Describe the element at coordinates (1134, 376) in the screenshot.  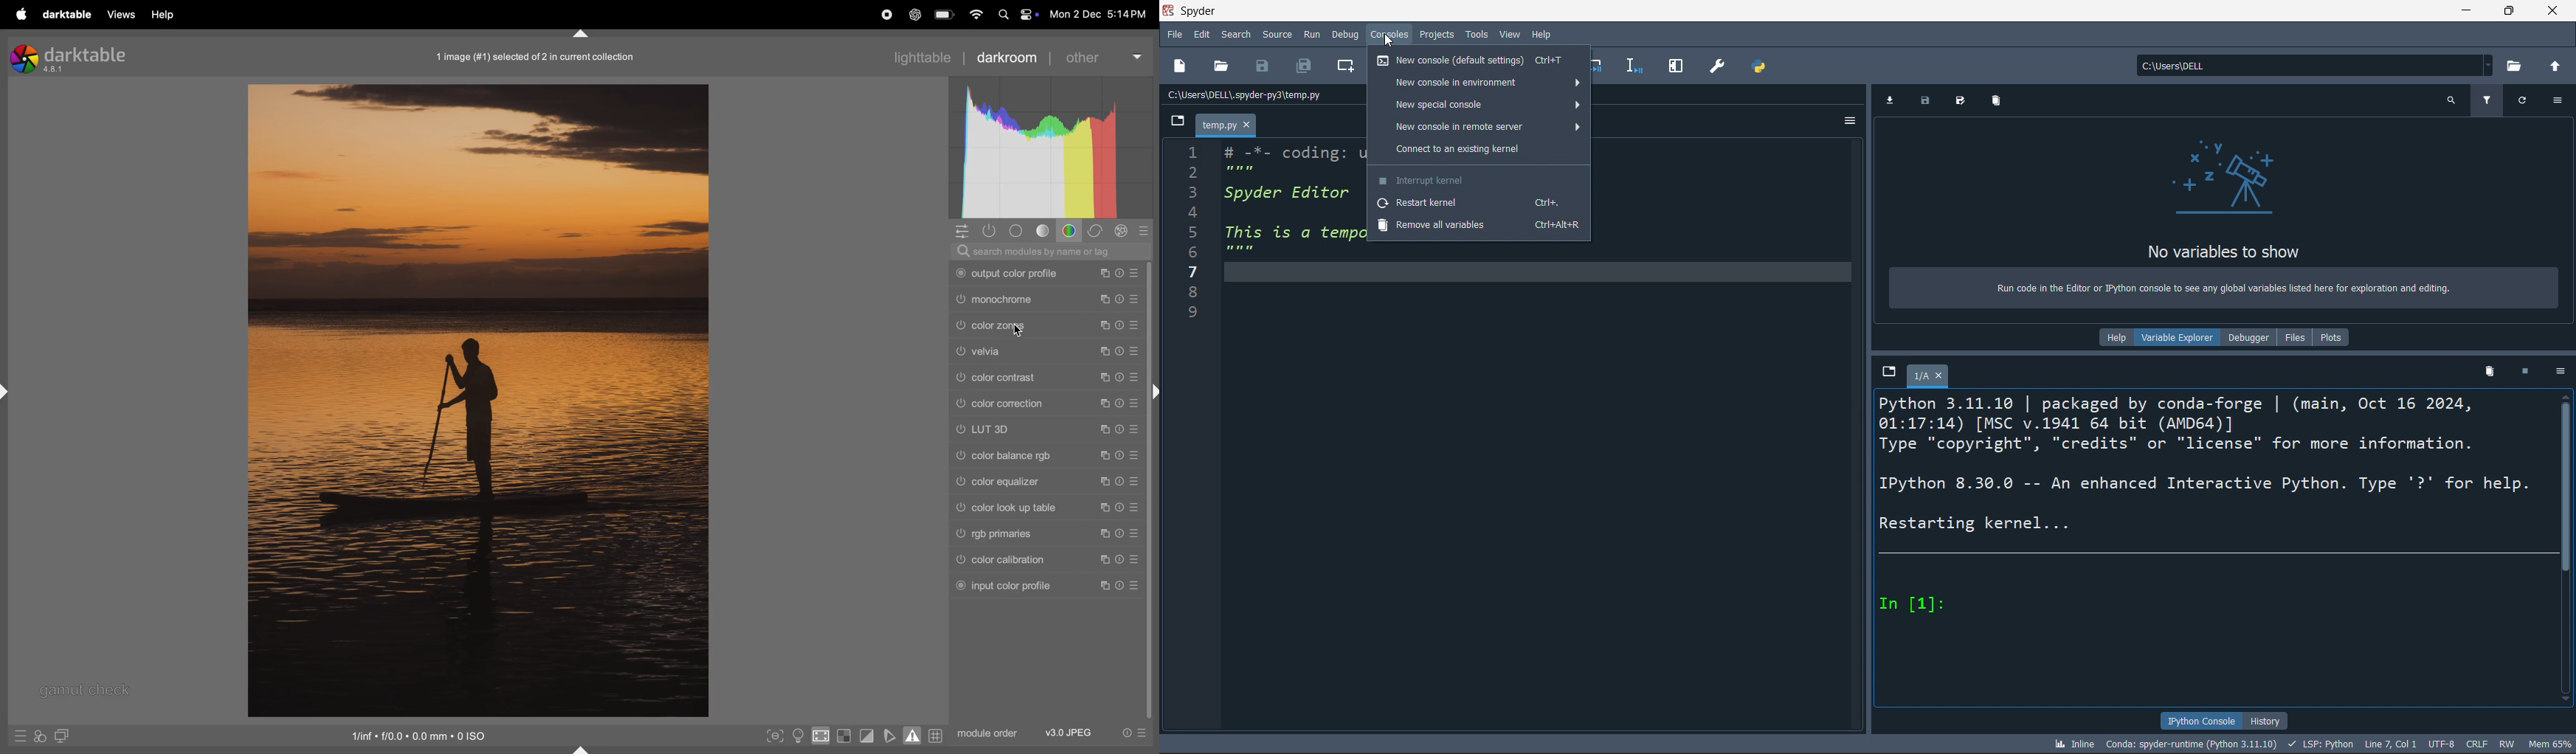
I see `Copy` at that location.